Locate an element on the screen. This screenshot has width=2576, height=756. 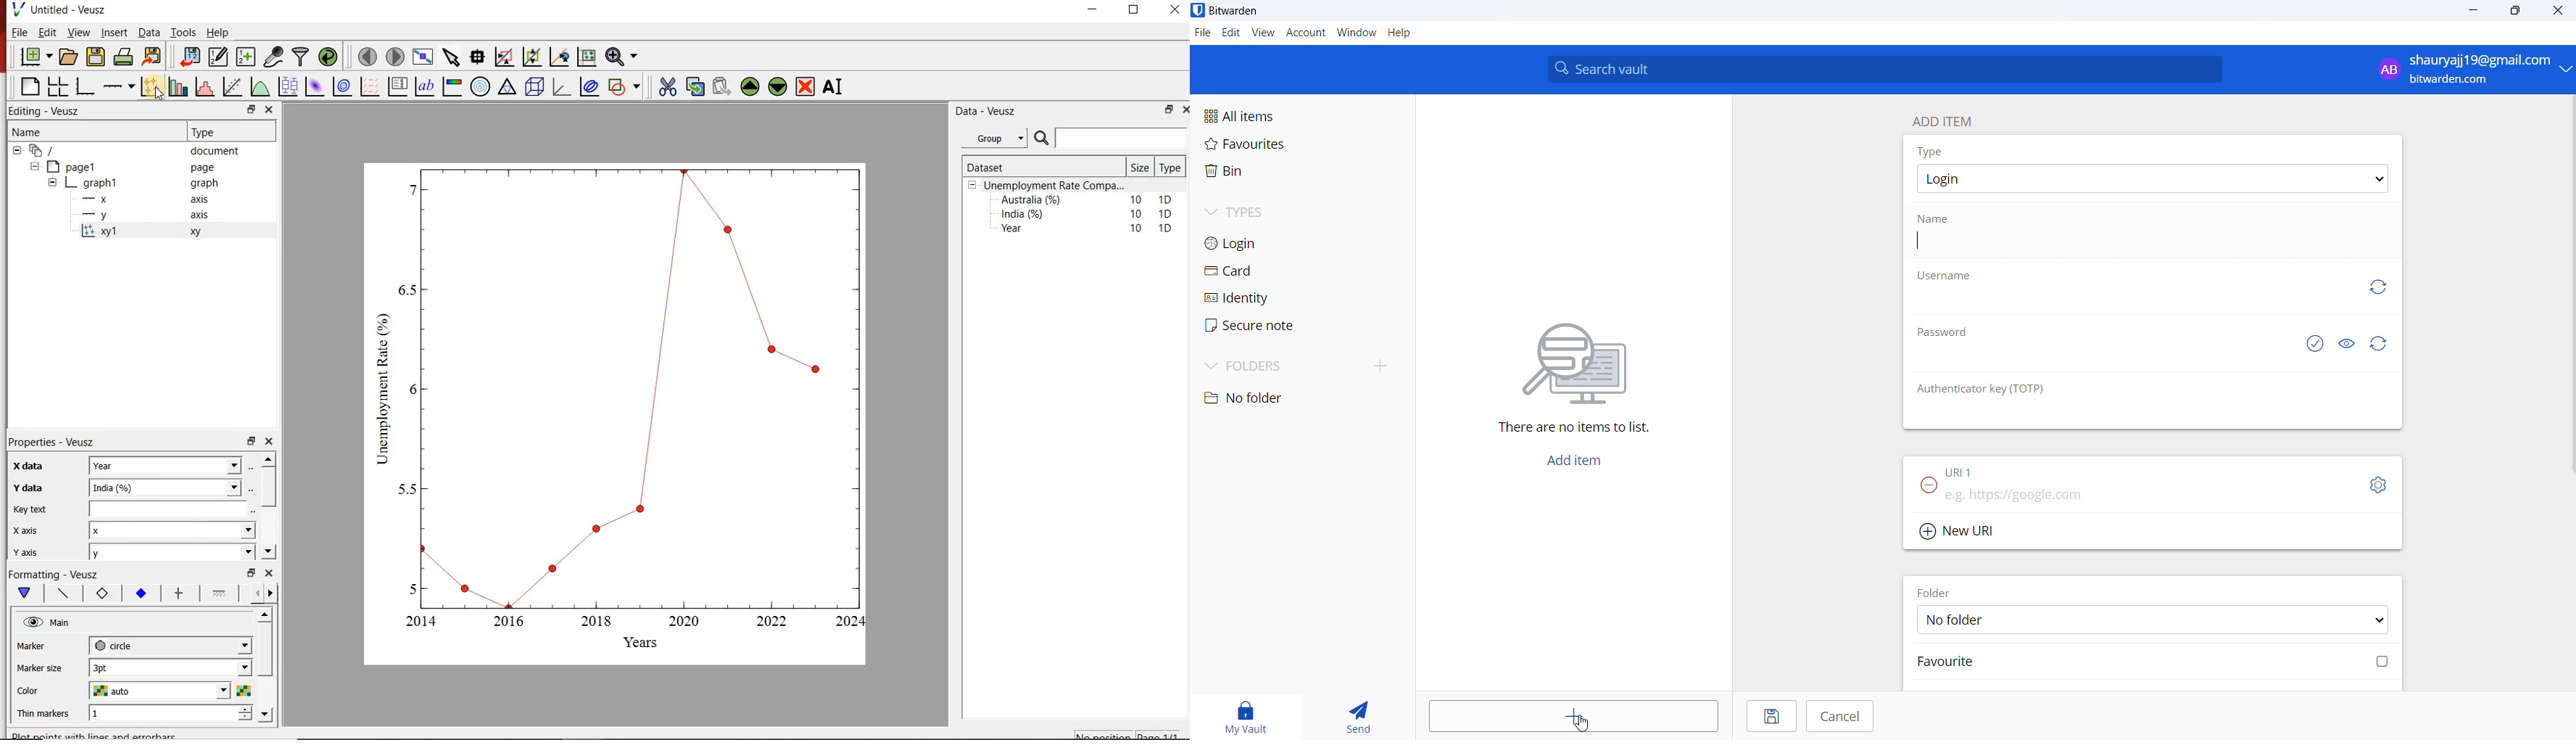
Item type options dropdown is located at coordinates (2151, 179).